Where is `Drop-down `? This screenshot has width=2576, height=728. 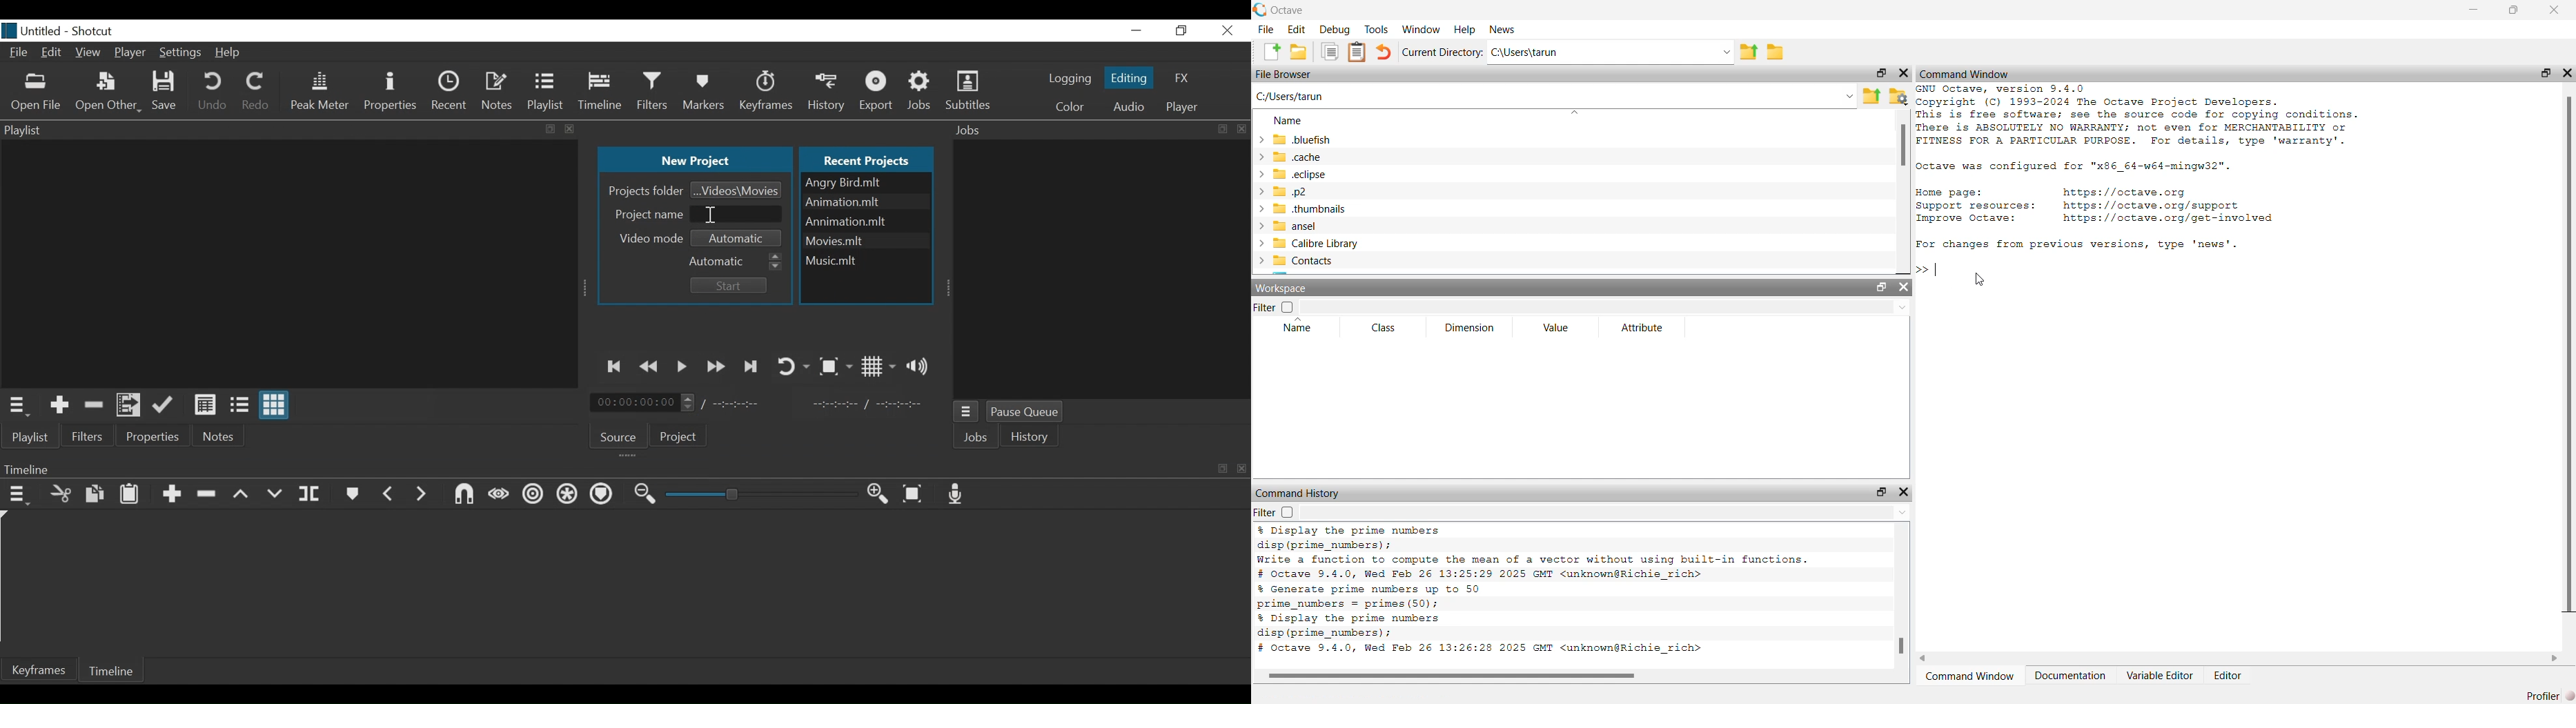
Drop-down  is located at coordinates (1902, 514).